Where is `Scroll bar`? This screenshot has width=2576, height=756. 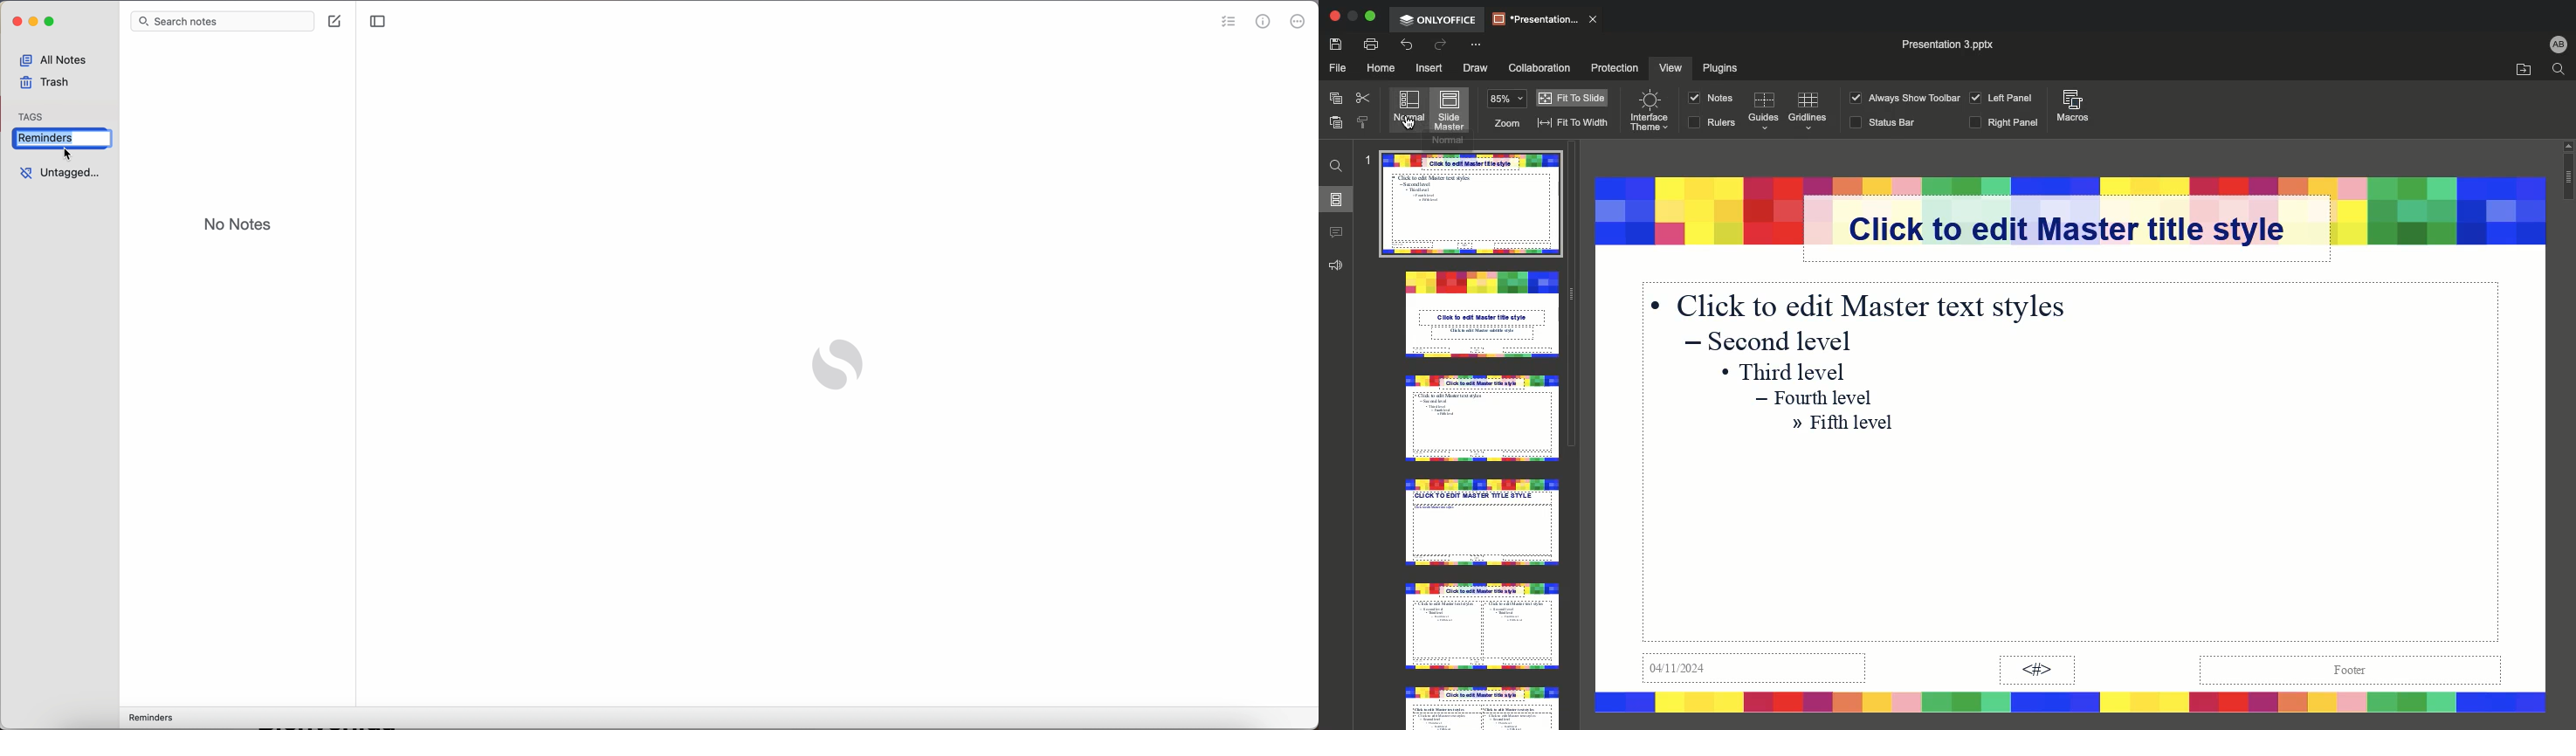
Scroll bar is located at coordinates (2566, 430).